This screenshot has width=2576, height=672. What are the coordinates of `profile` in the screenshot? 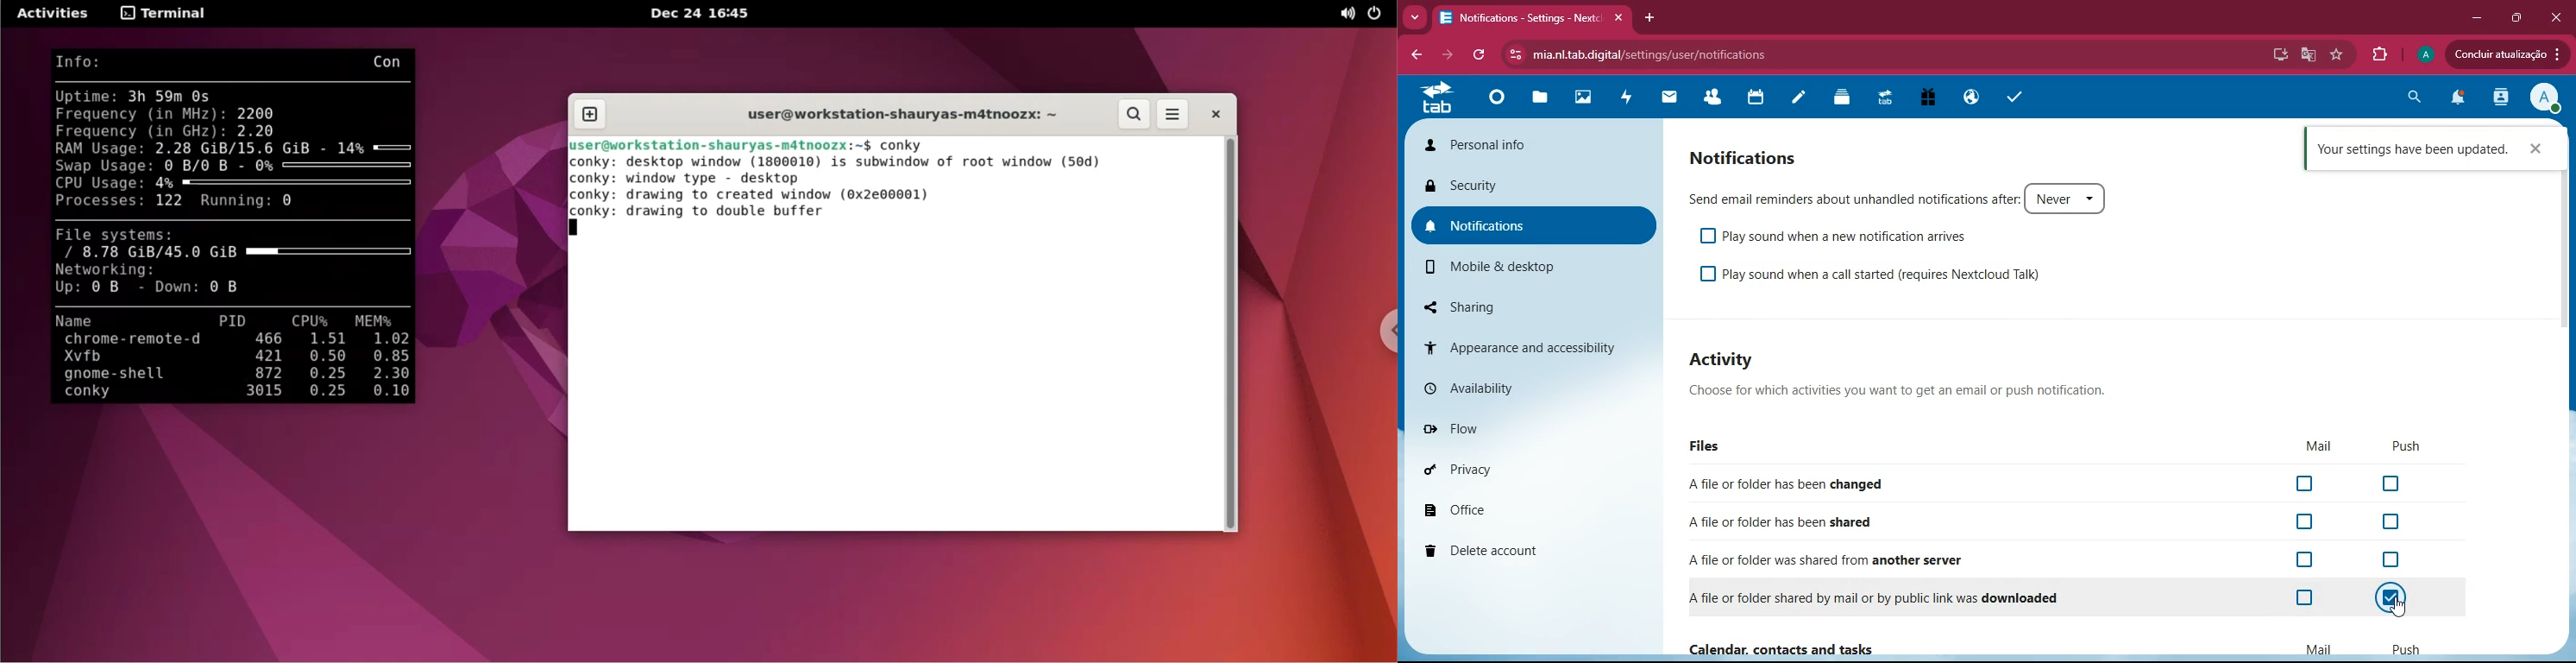 It's located at (2544, 98).